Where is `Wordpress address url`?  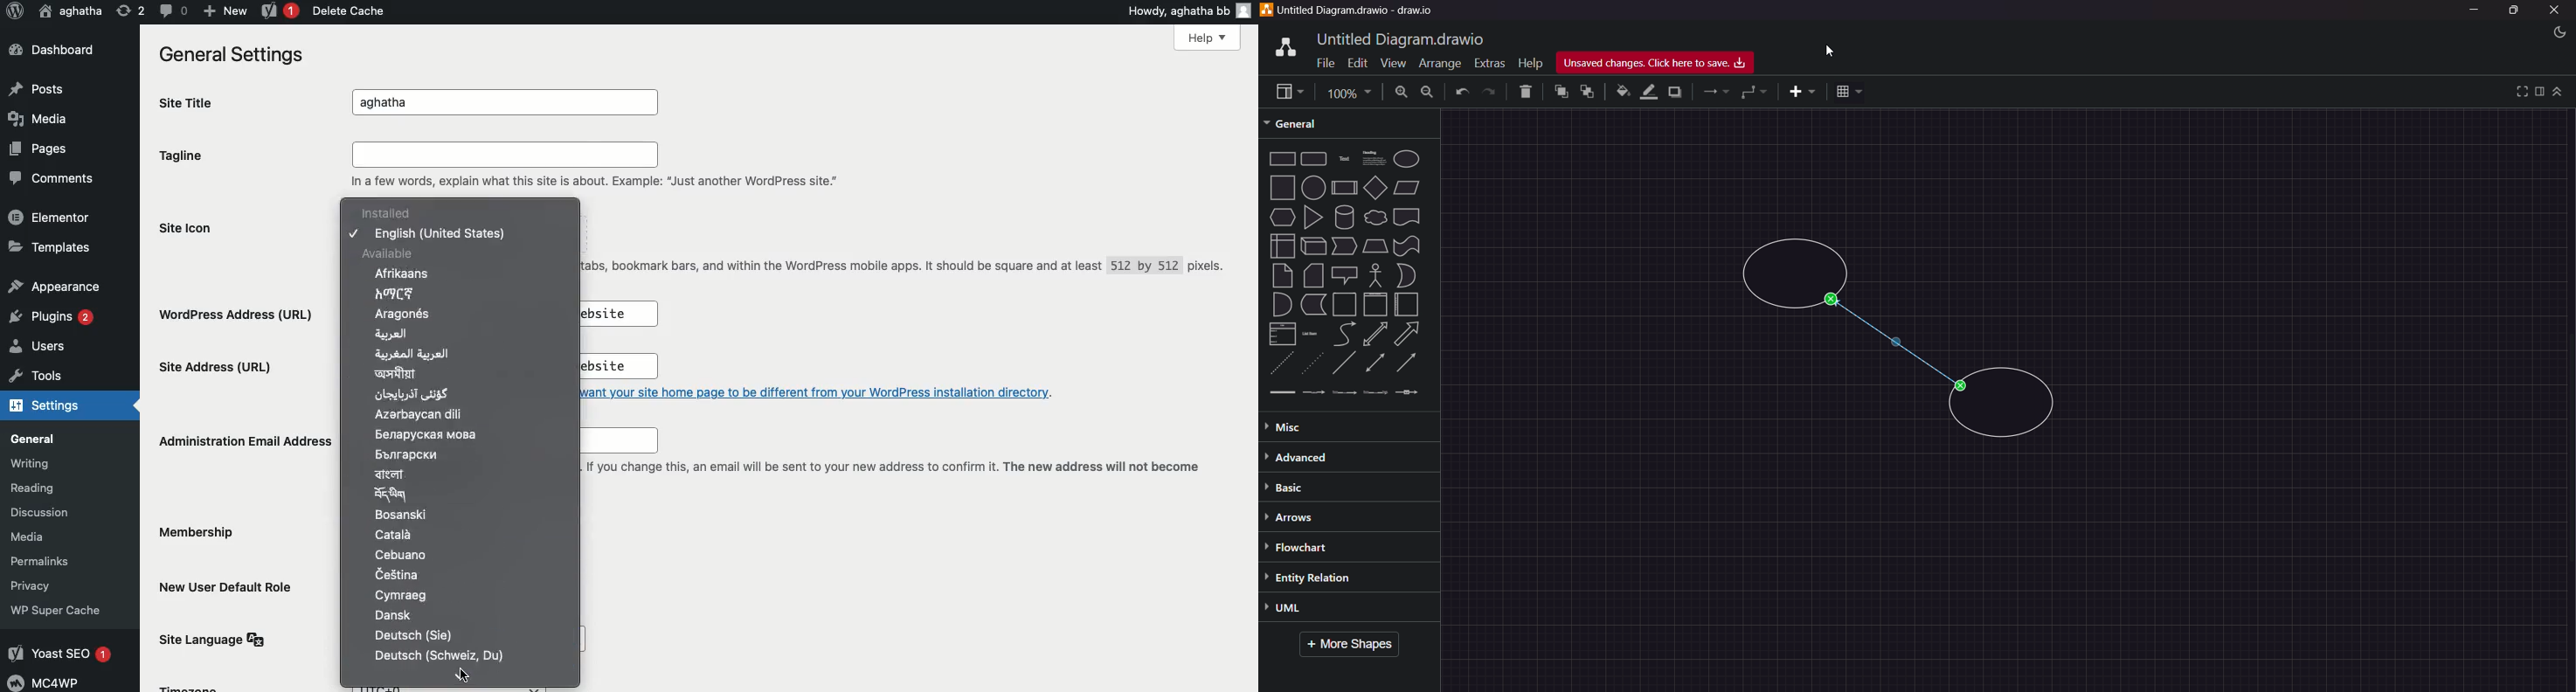 Wordpress address url is located at coordinates (242, 314).